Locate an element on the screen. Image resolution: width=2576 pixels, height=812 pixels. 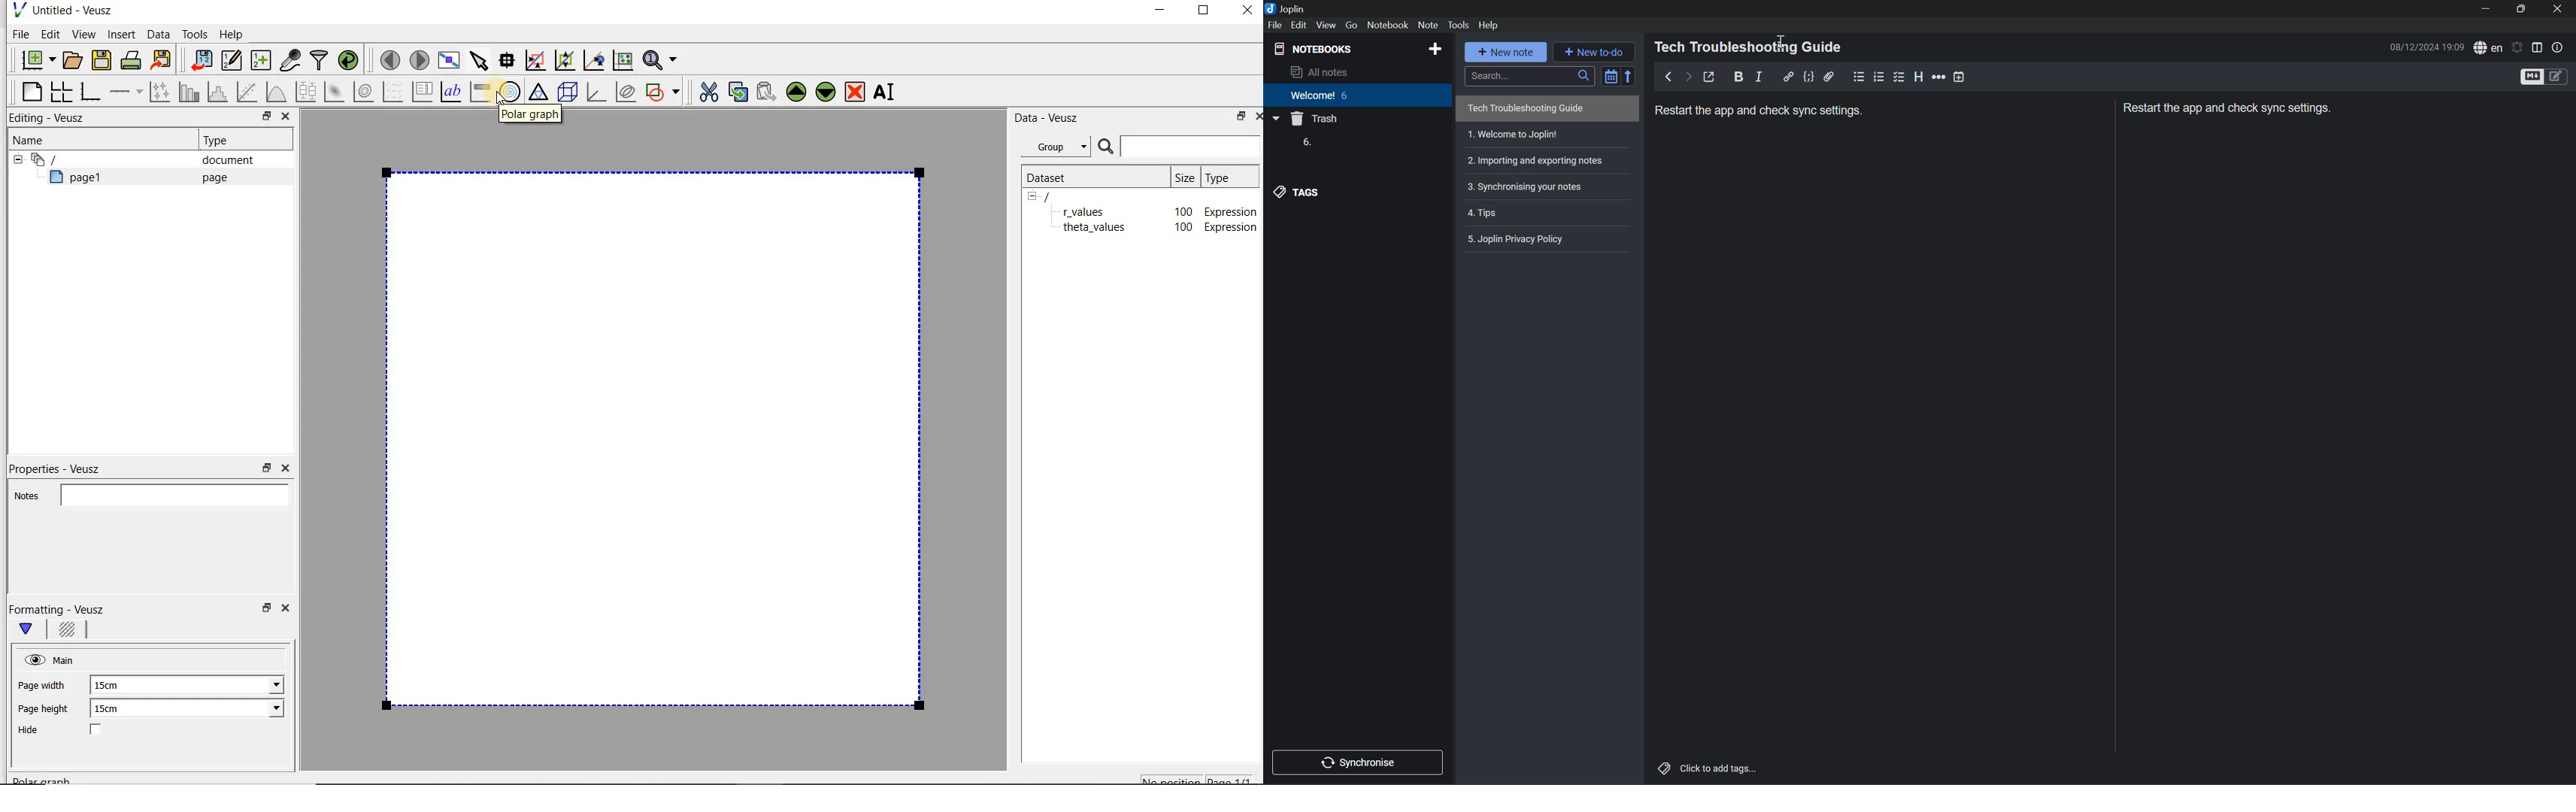
1. Welcome to Joplin! is located at coordinates (1513, 134).